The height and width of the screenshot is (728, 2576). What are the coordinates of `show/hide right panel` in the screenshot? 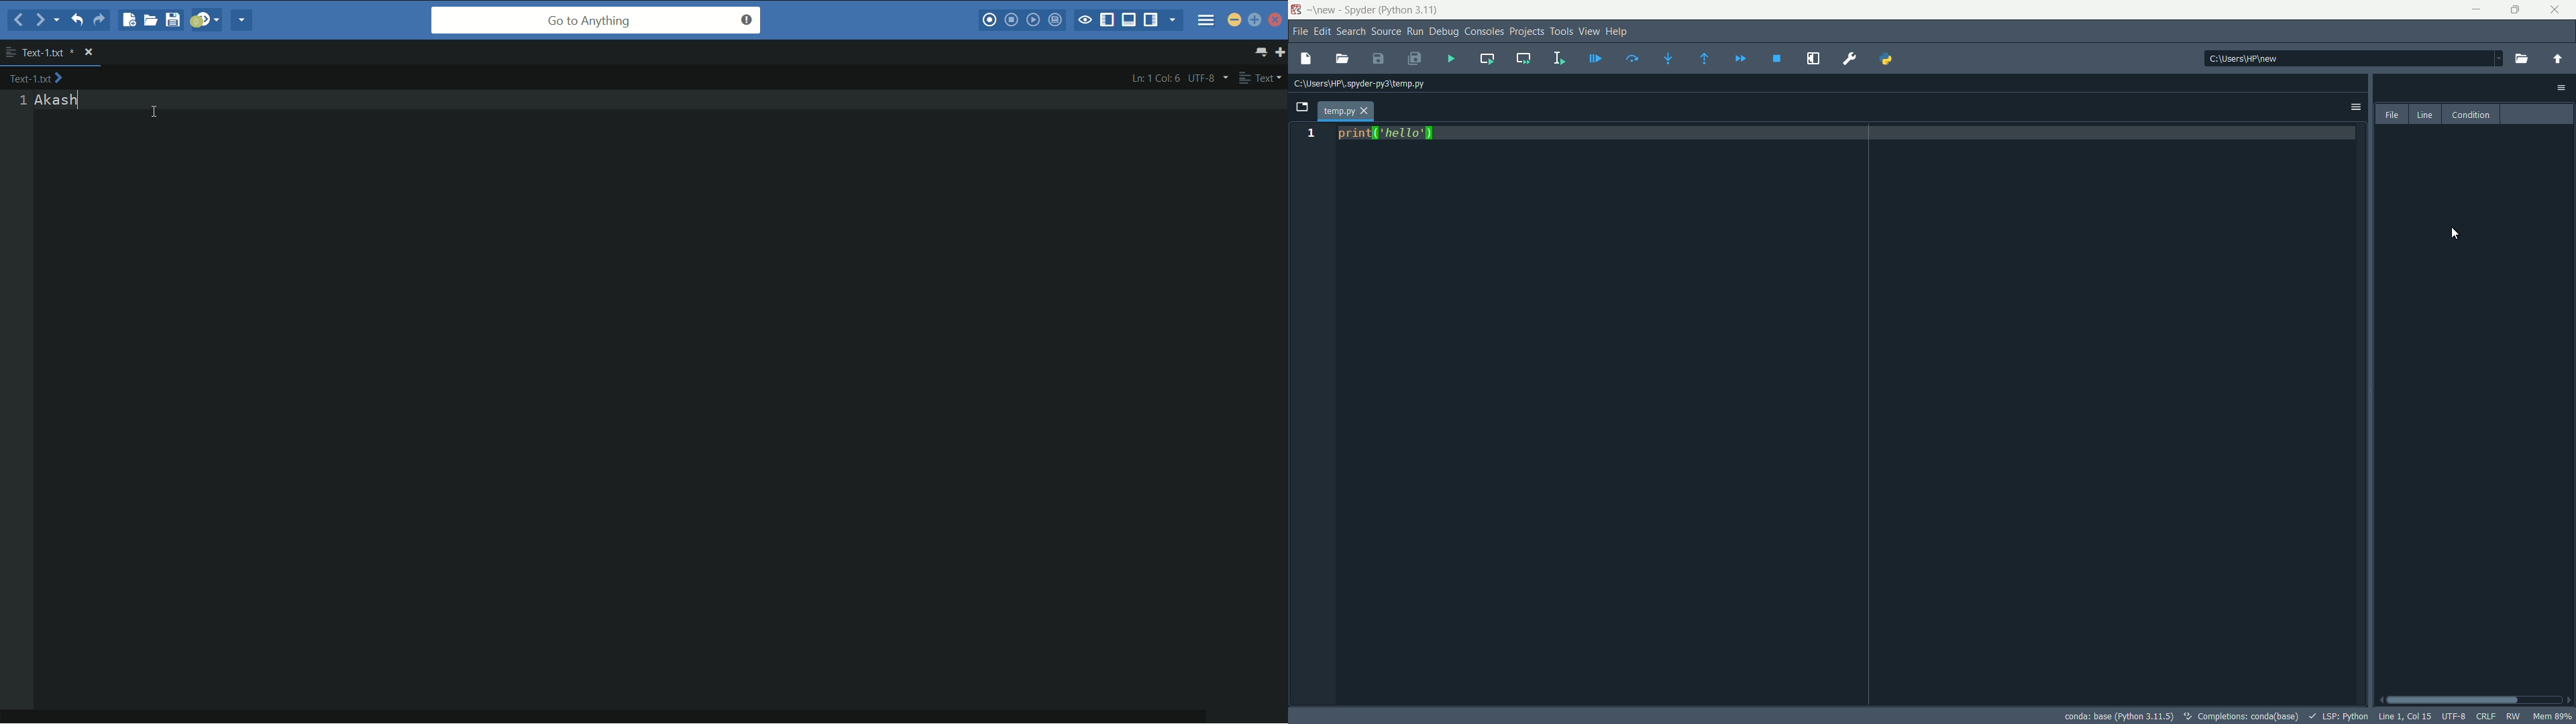 It's located at (1150, 19).